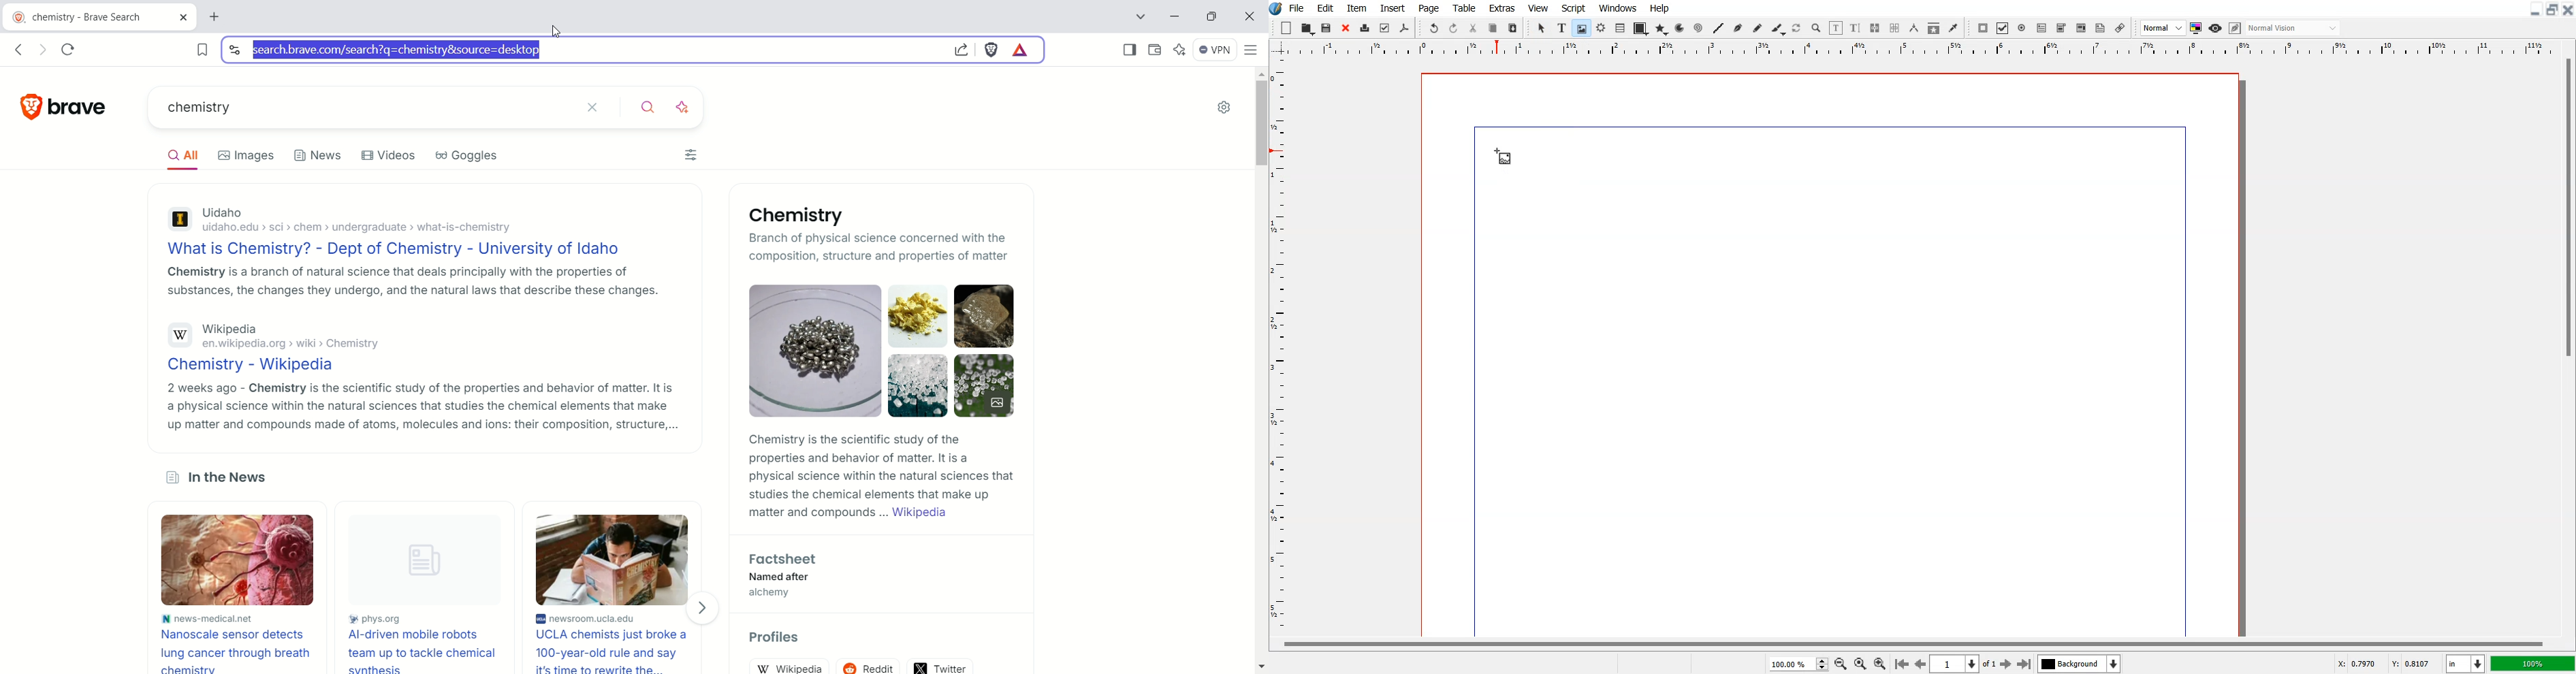 This screenshot has height=700, width=2576. I want to click on PDF Combo Box, so click(2061, 29).